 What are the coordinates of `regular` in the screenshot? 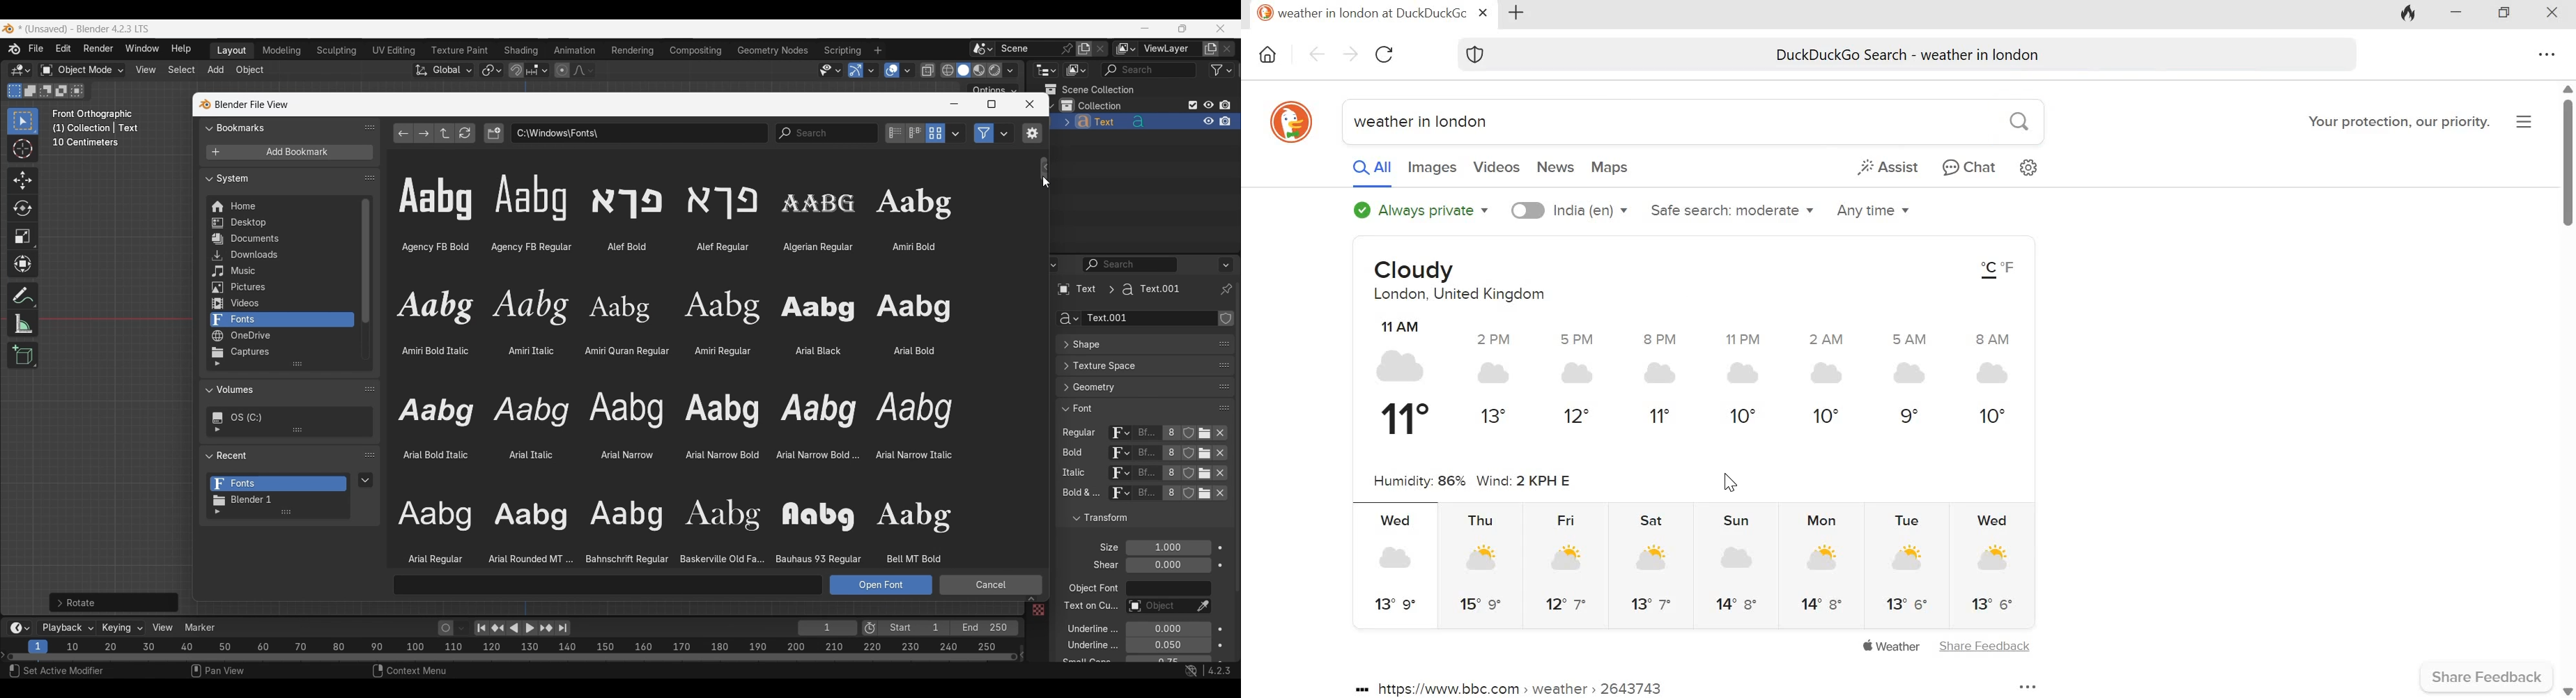 It's located at (1082, 434).